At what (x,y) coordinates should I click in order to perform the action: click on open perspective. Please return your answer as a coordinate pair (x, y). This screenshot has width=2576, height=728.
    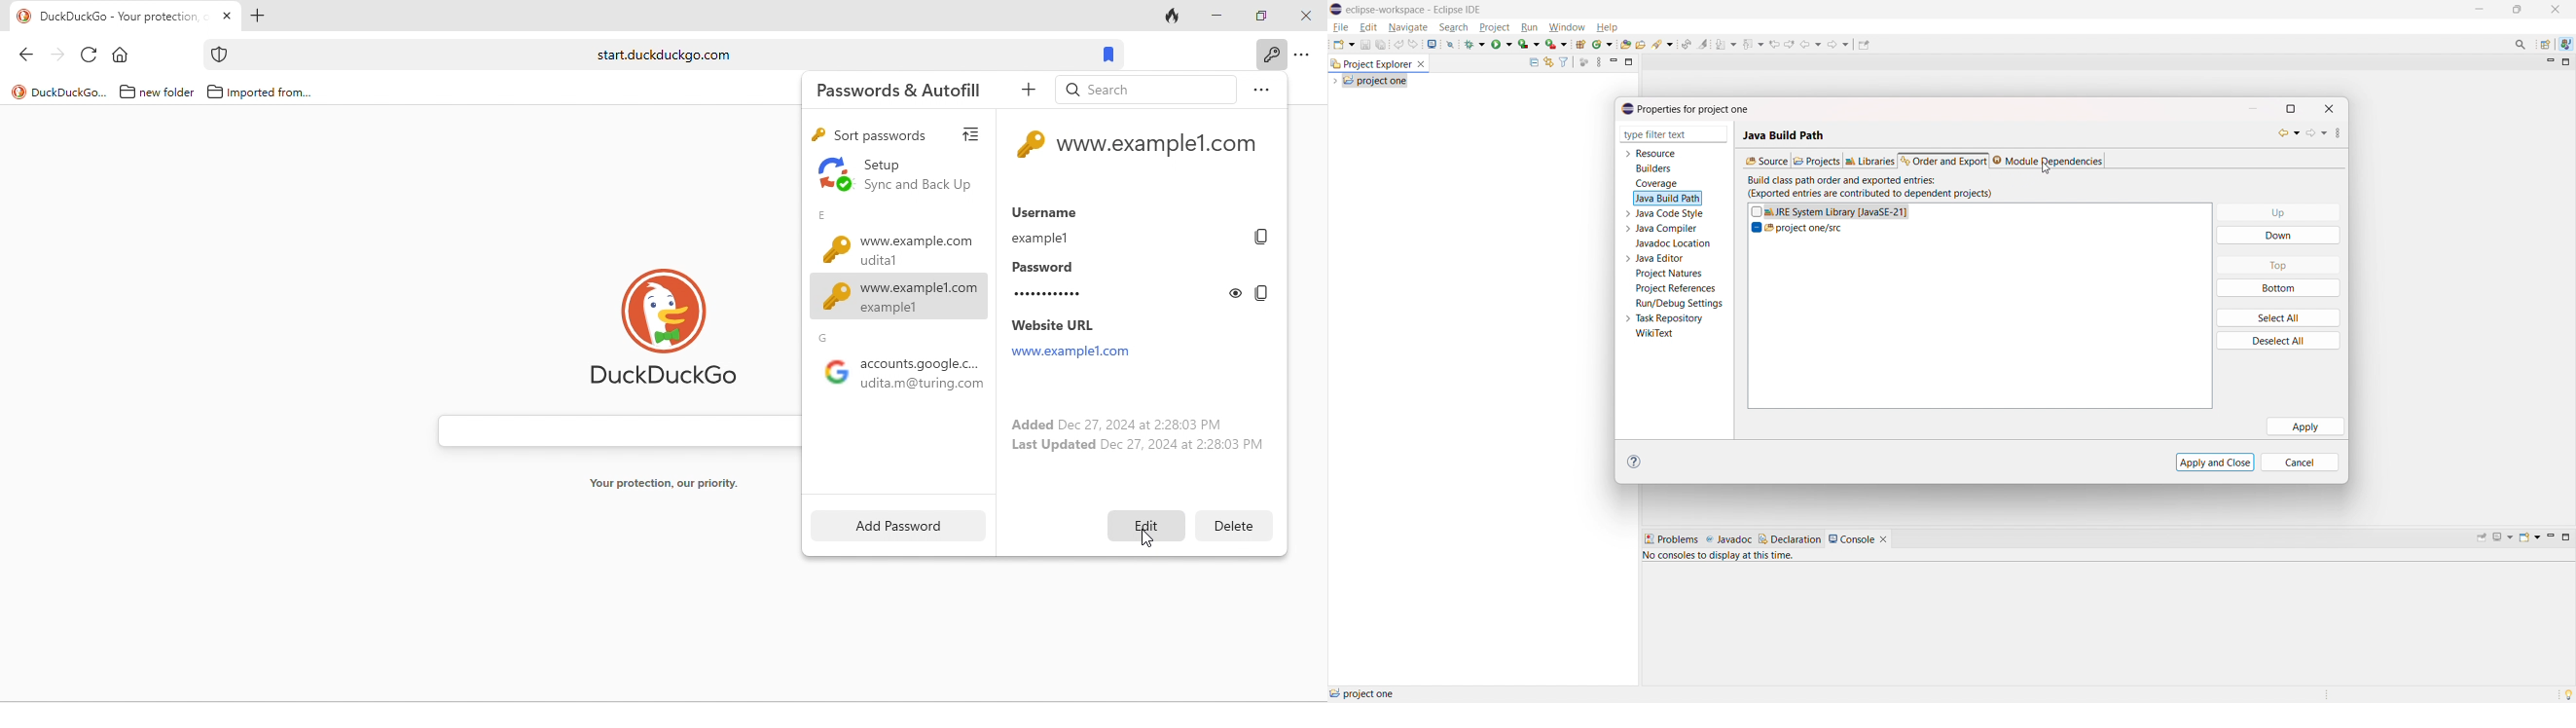
    Looking at the image, I should click on (2547, 45).